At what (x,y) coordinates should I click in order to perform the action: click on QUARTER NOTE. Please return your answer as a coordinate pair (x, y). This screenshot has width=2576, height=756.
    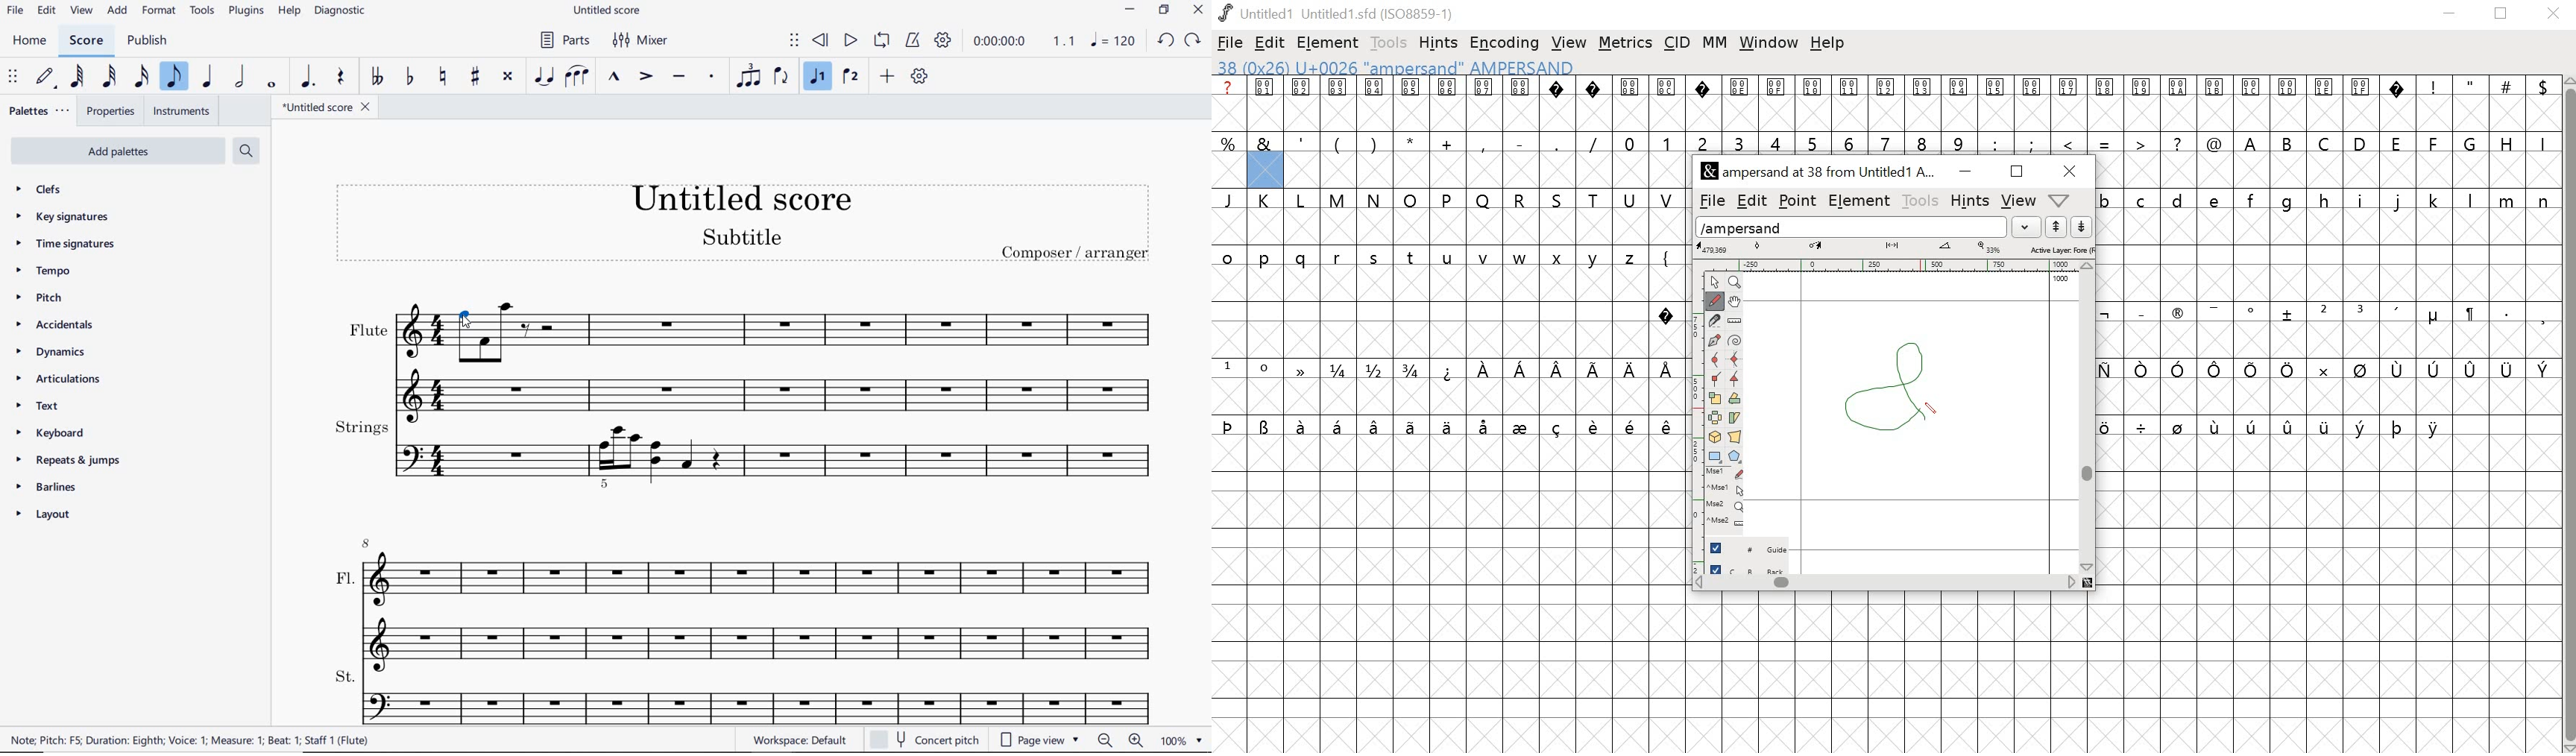
    Looking at the image, I should click on (208, 79).